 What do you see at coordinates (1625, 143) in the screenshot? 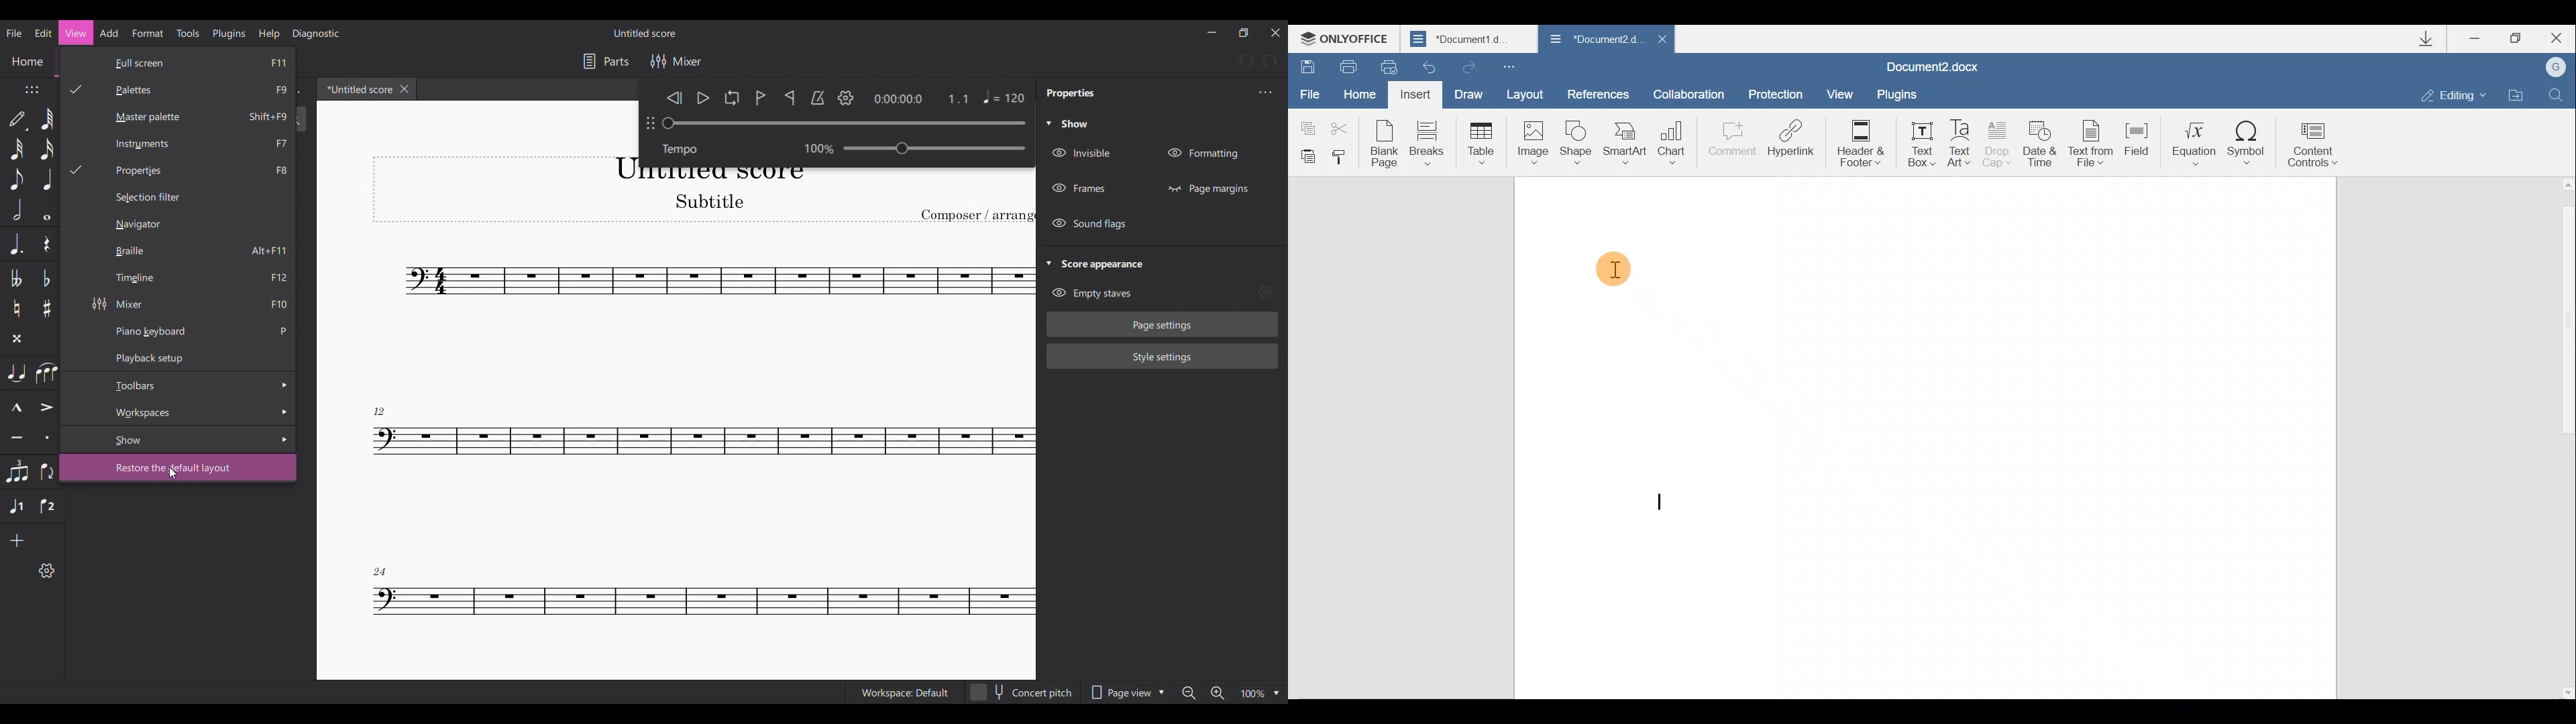
I see `SmartArt` at bounding box center [1625, 143].